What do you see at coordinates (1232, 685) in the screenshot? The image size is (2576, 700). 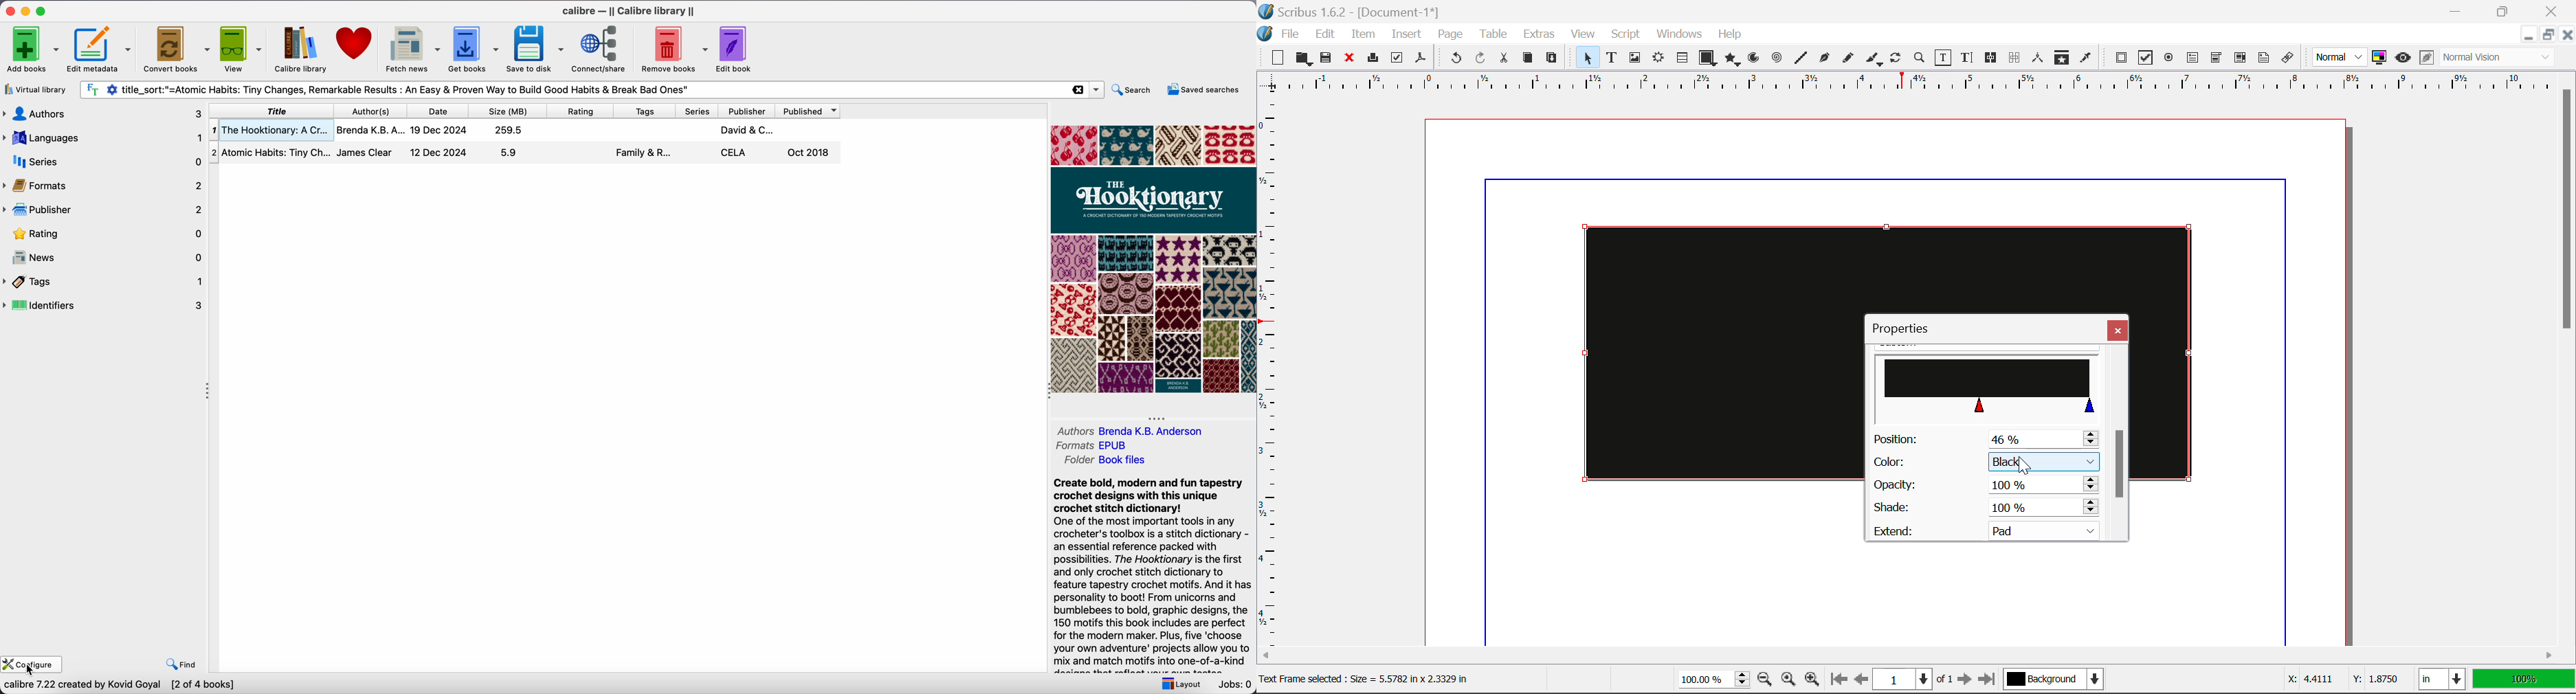 I see `Jobs: 0` at bounding box center [1232, 685].